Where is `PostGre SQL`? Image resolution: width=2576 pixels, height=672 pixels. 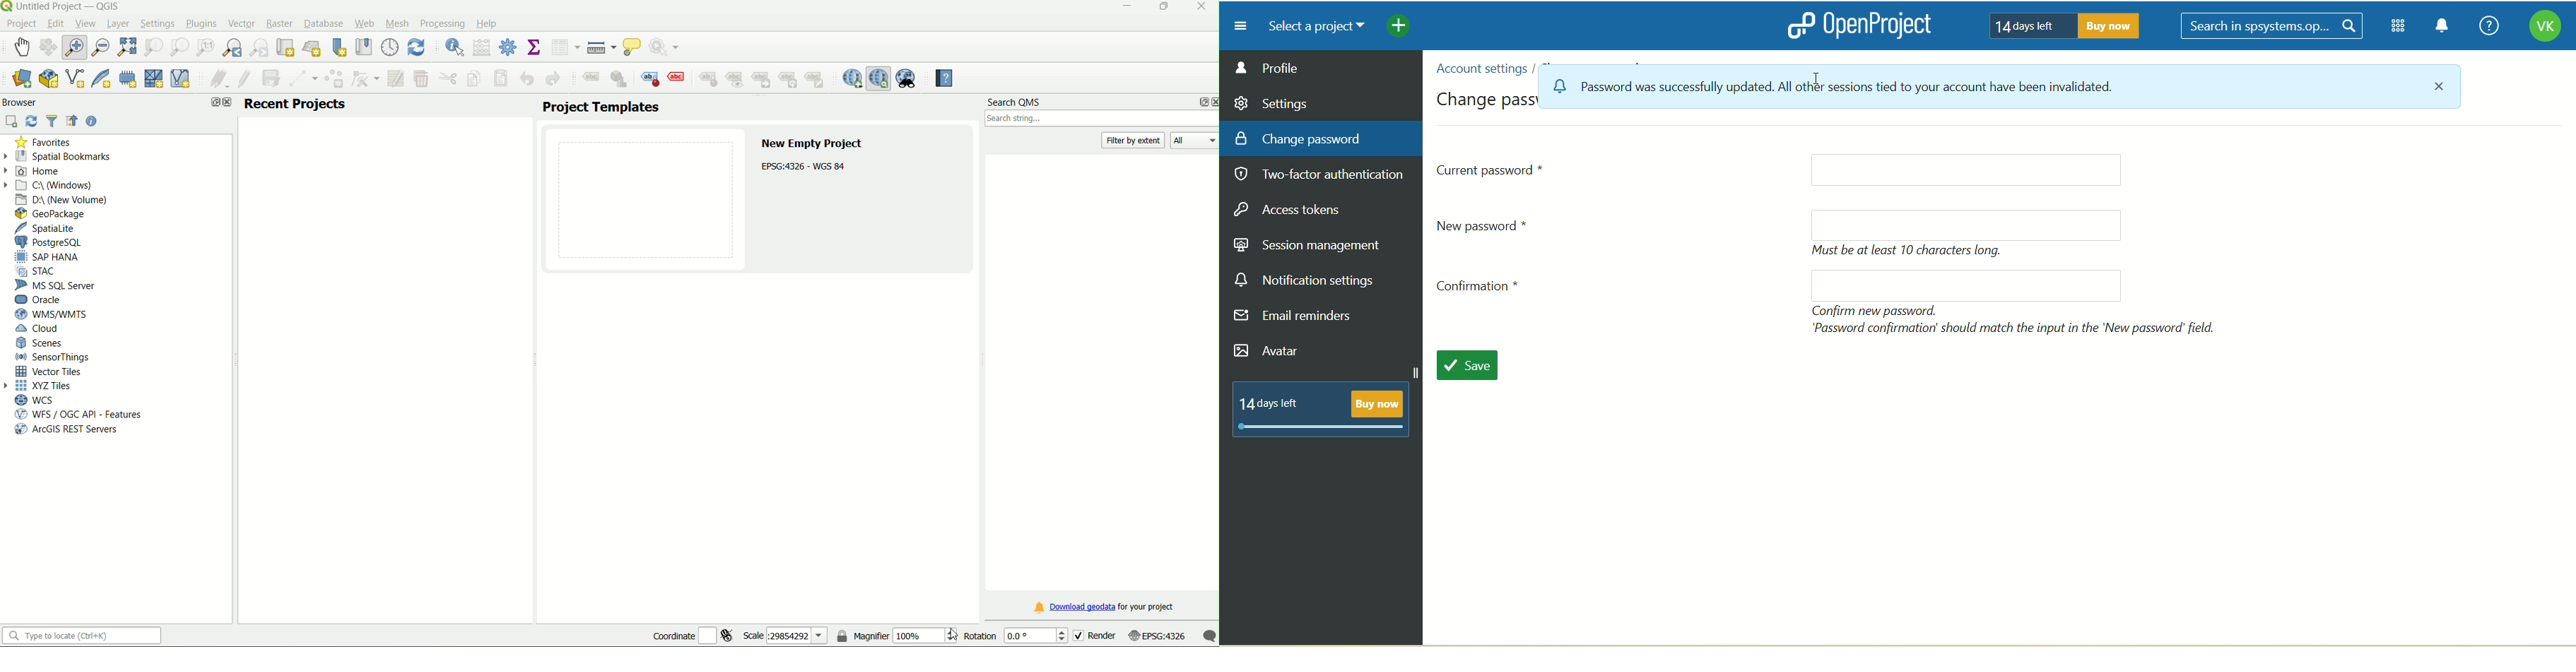 PostGre SQL is located at coordinates (52, 242).